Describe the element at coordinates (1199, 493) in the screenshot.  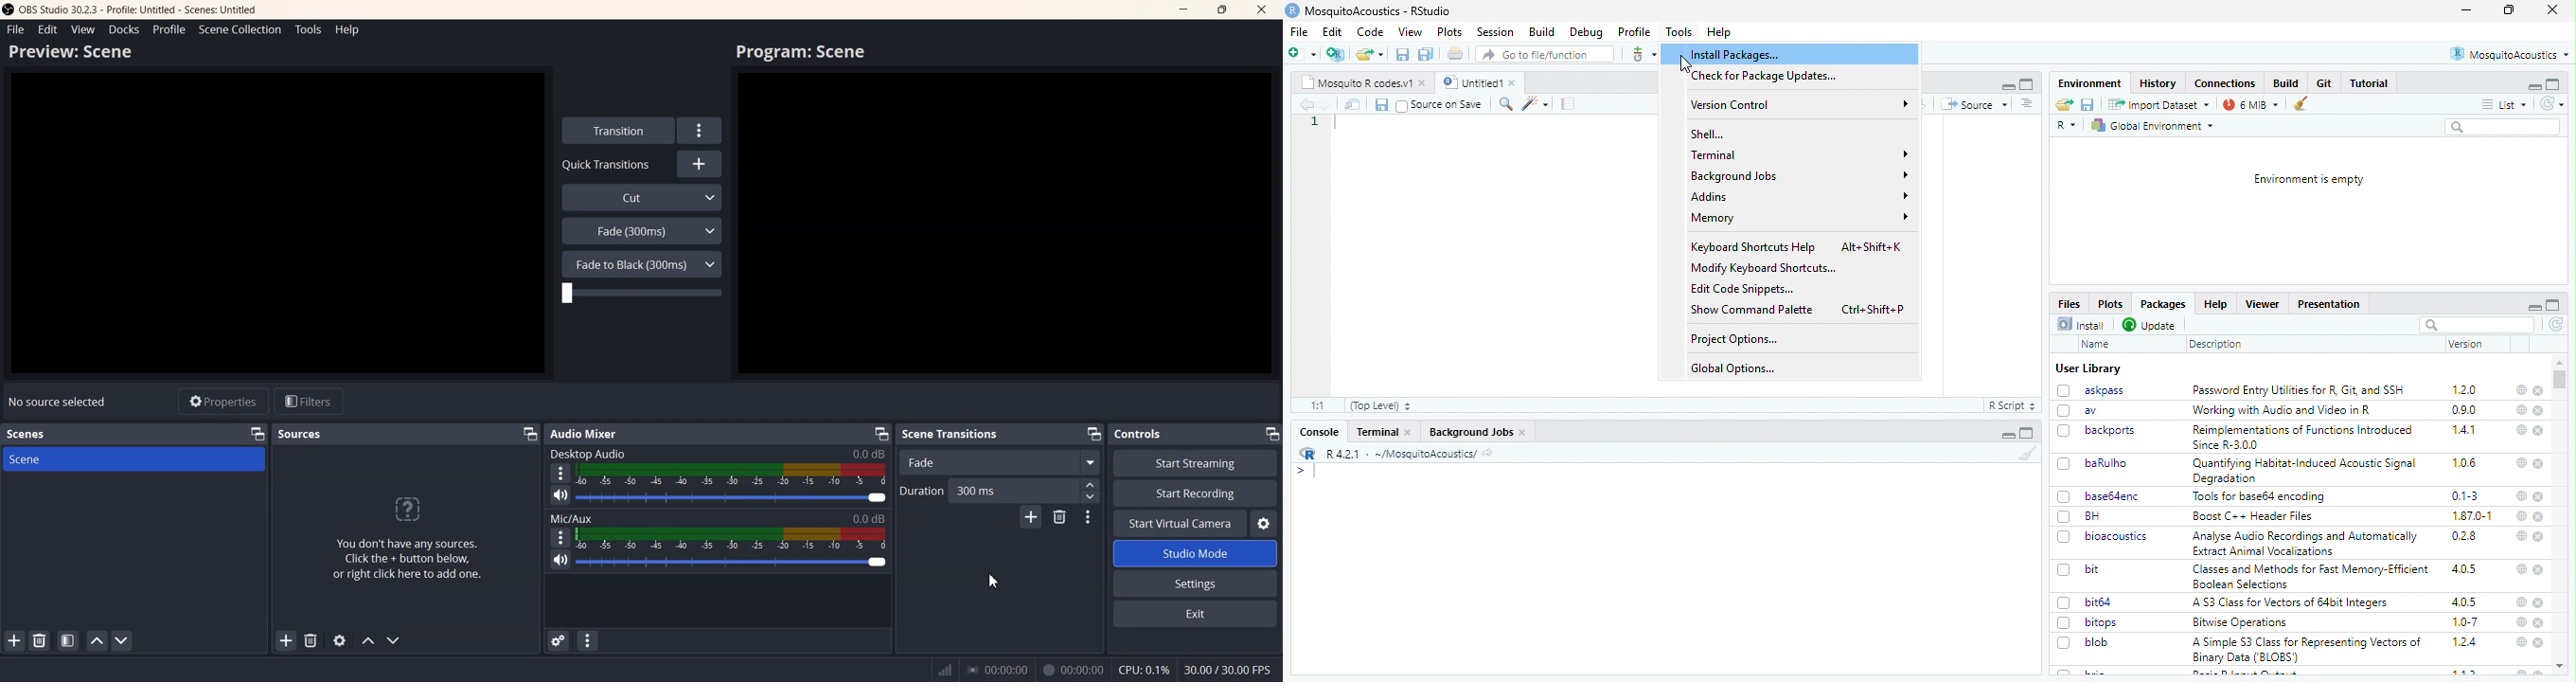
I see `Start Recording` at that location.